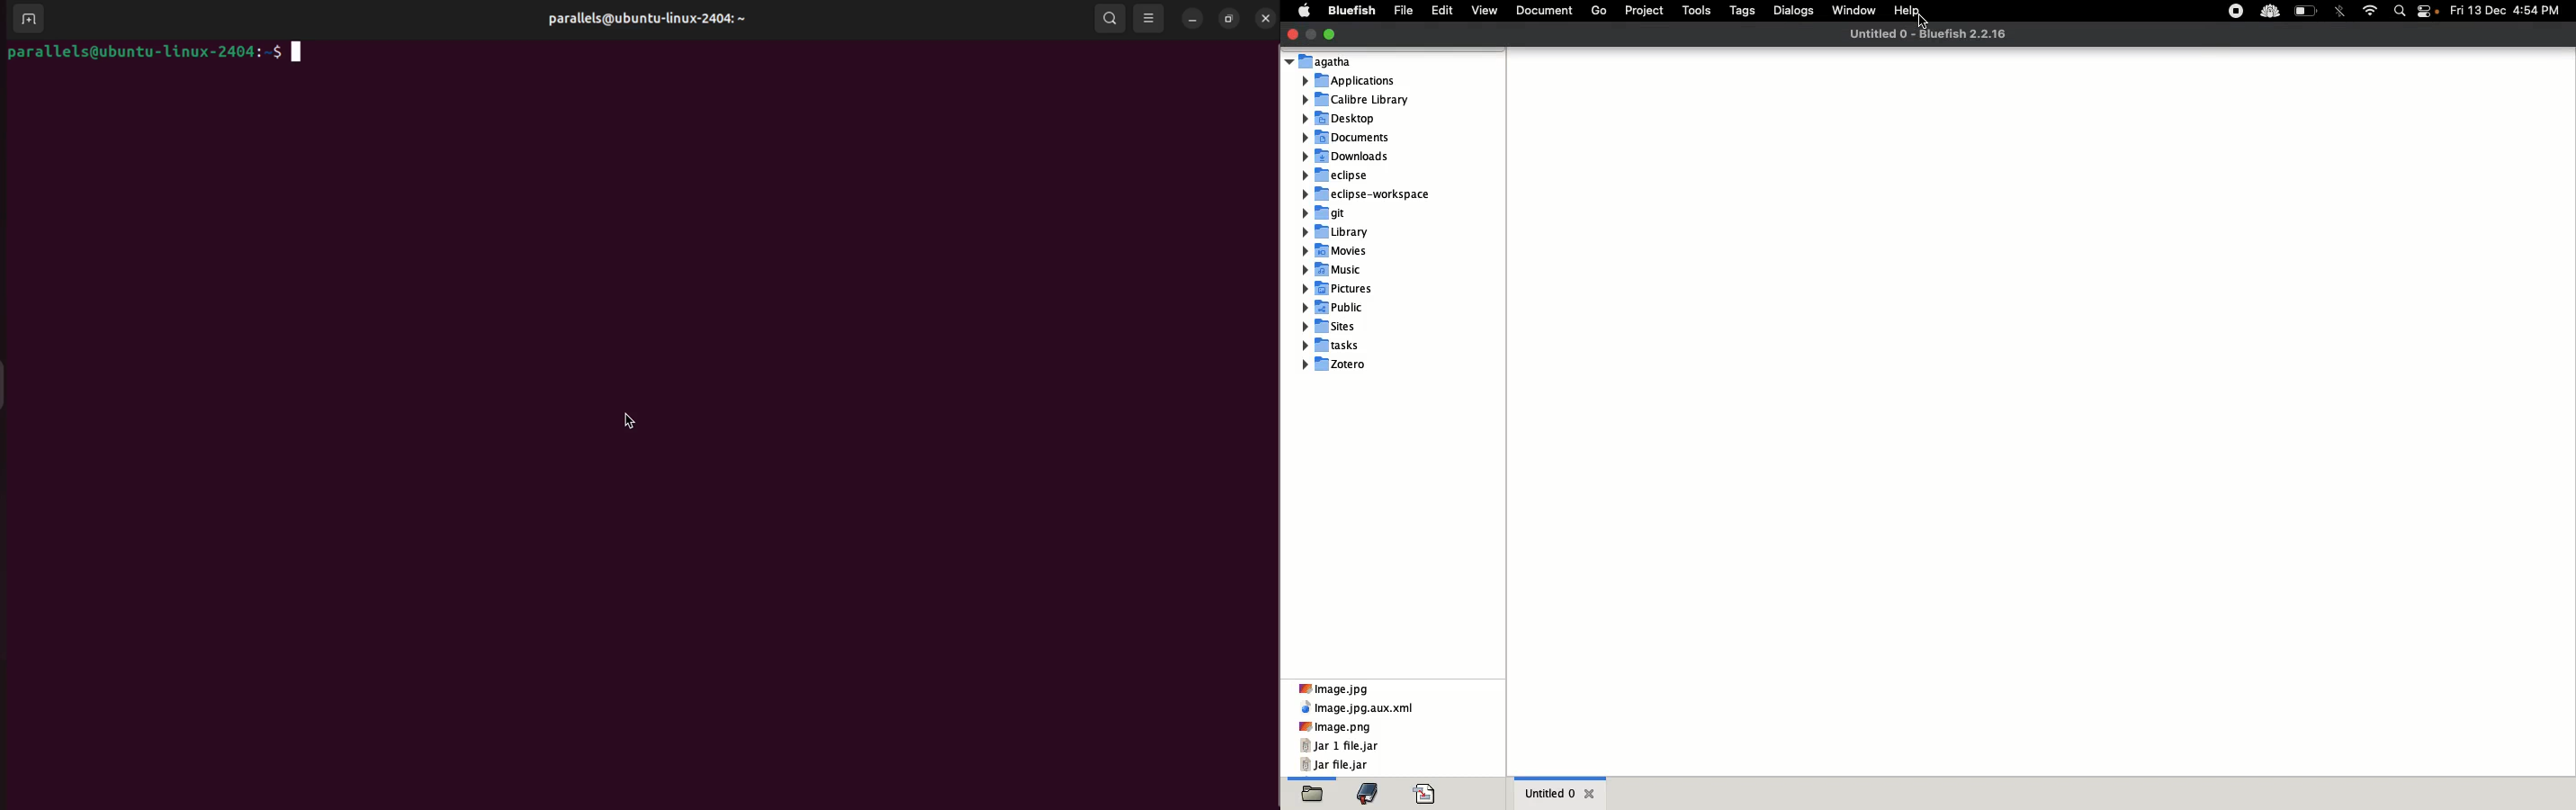  What do you see at coordinates (1342, 345) in the screenshot?
I see `tasks` at bounding box center [1342, 345].